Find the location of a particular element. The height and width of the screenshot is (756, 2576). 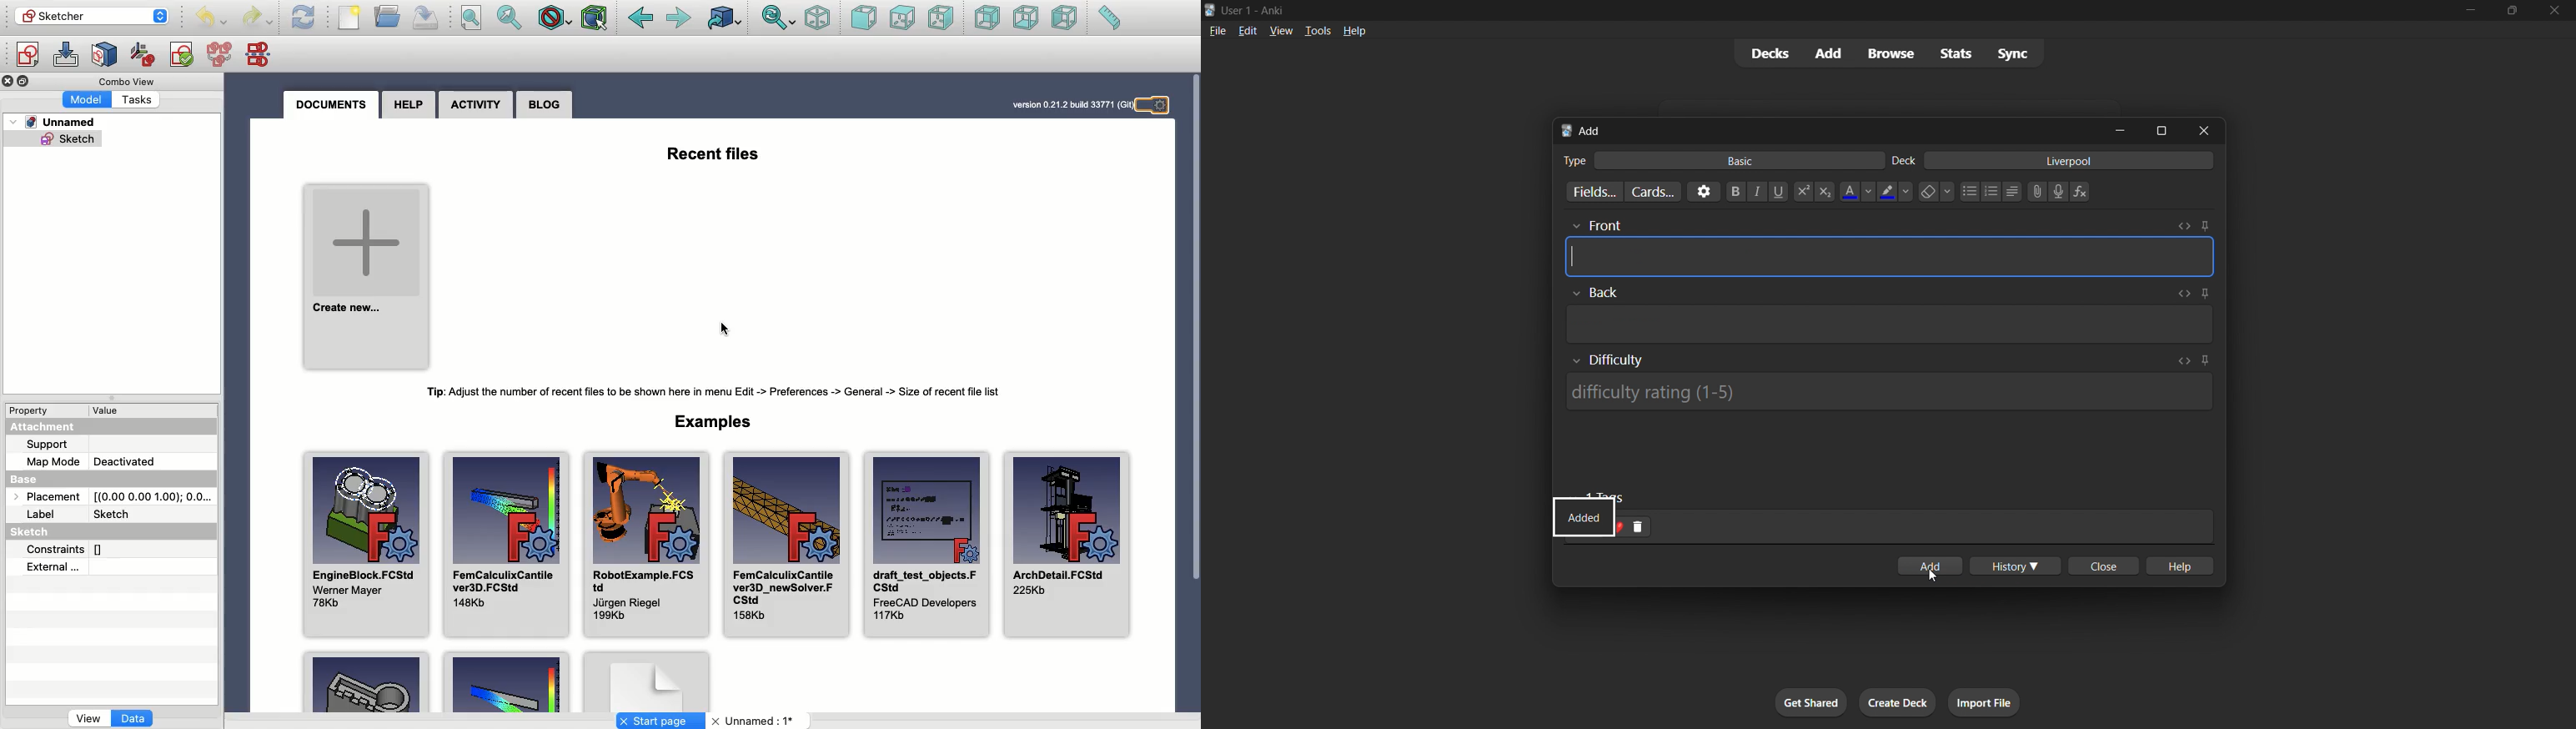

File is located at coordinates (350, 19).